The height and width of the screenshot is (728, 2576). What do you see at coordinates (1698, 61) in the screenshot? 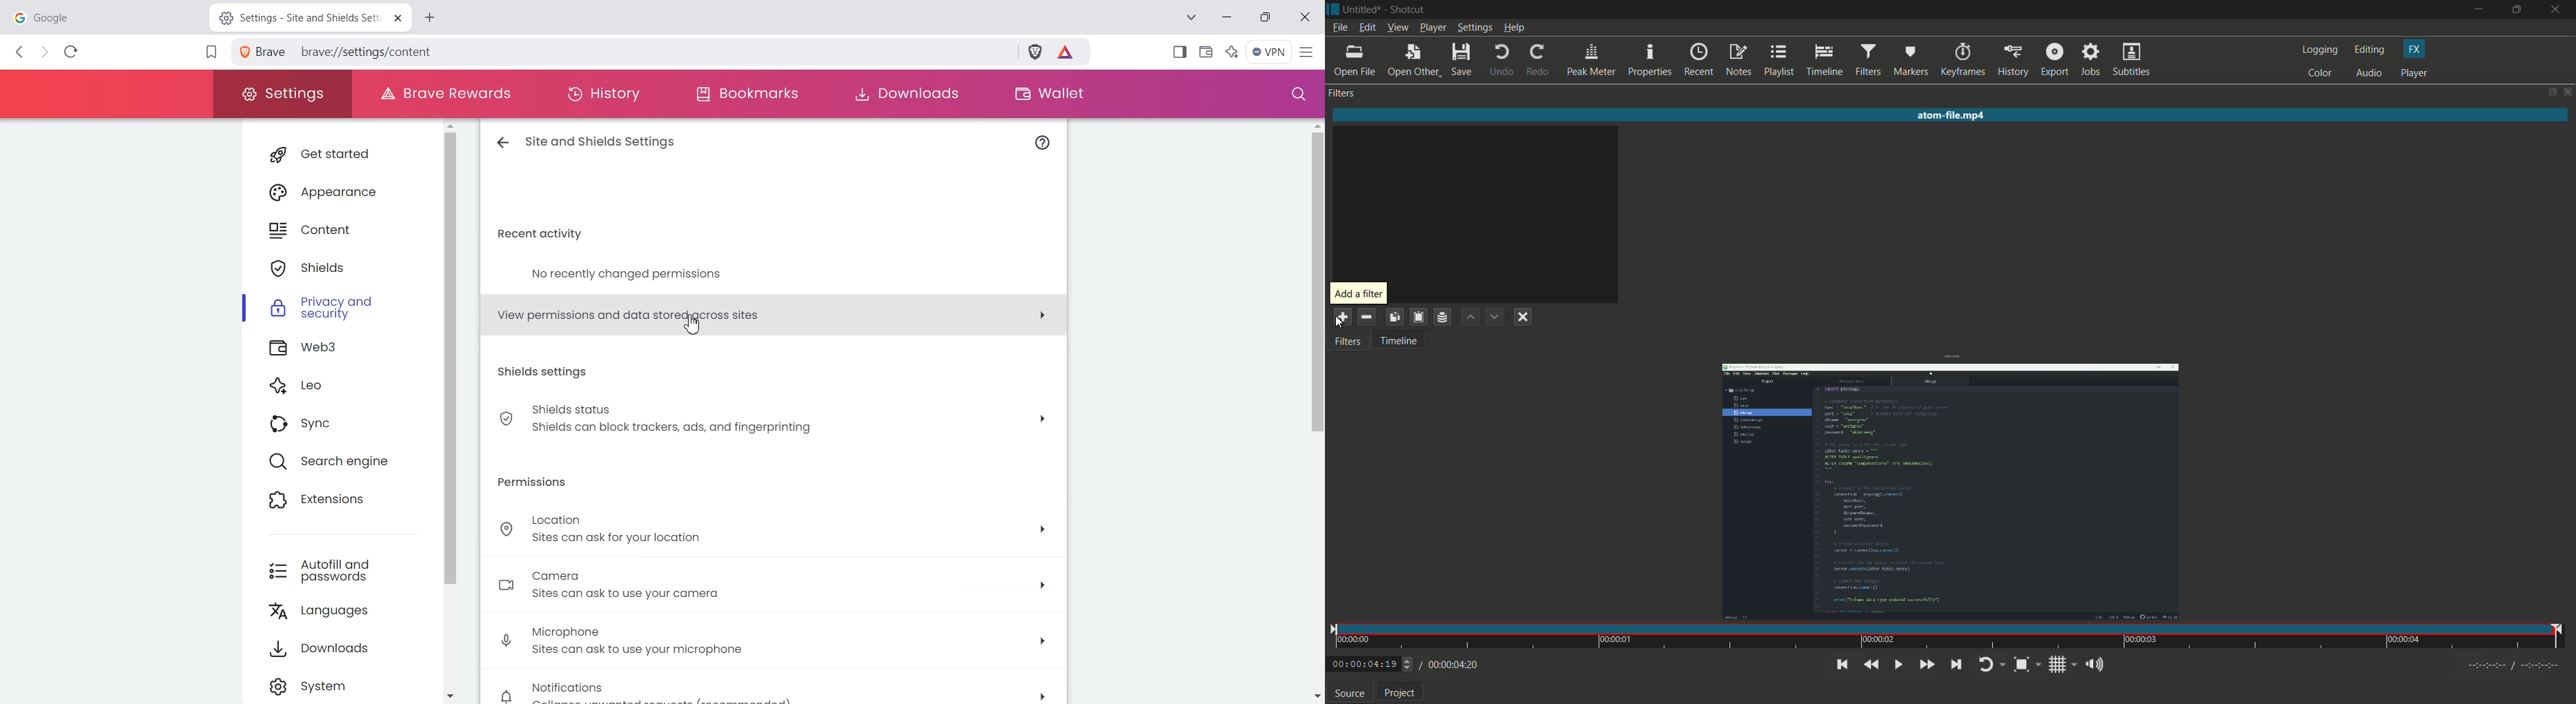
I see `recent` at bounding box center [1698, 61].